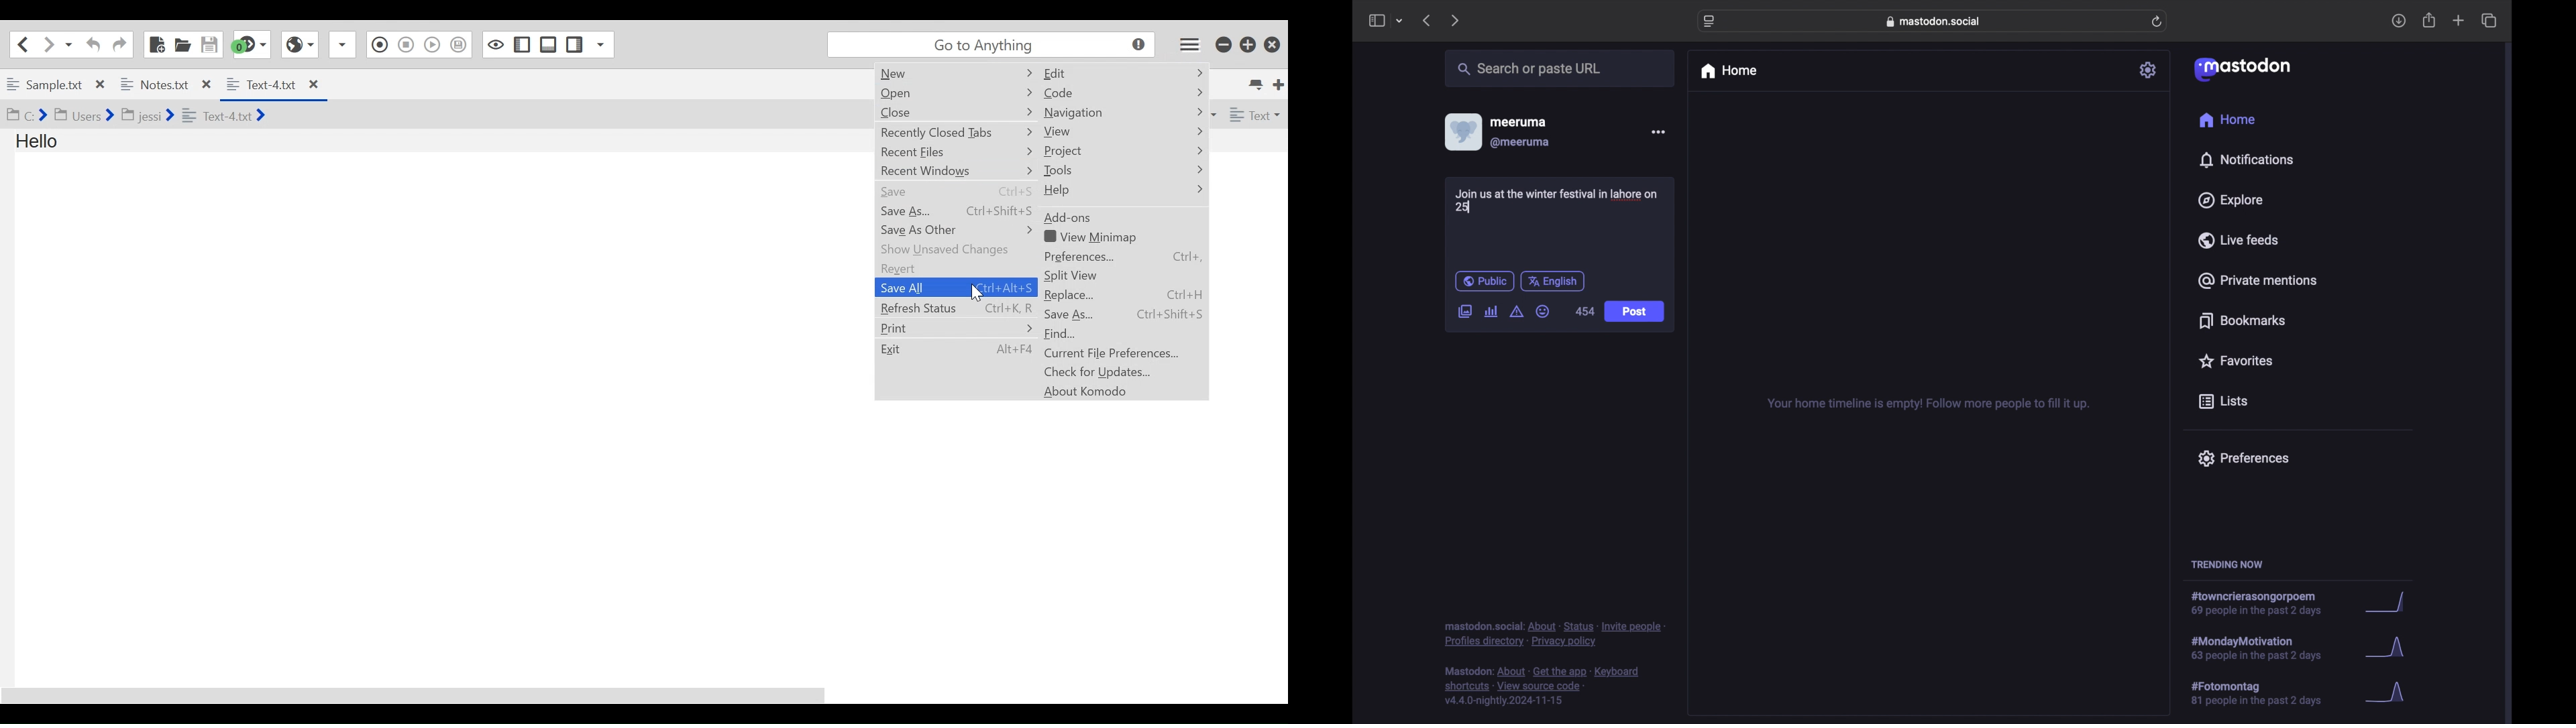 The height and width of the screenshot is (728, 2576). What do you see at coordinates (1122, 257) in the screenshot?
I see `Preferences` at bounding box center [1122, 257].